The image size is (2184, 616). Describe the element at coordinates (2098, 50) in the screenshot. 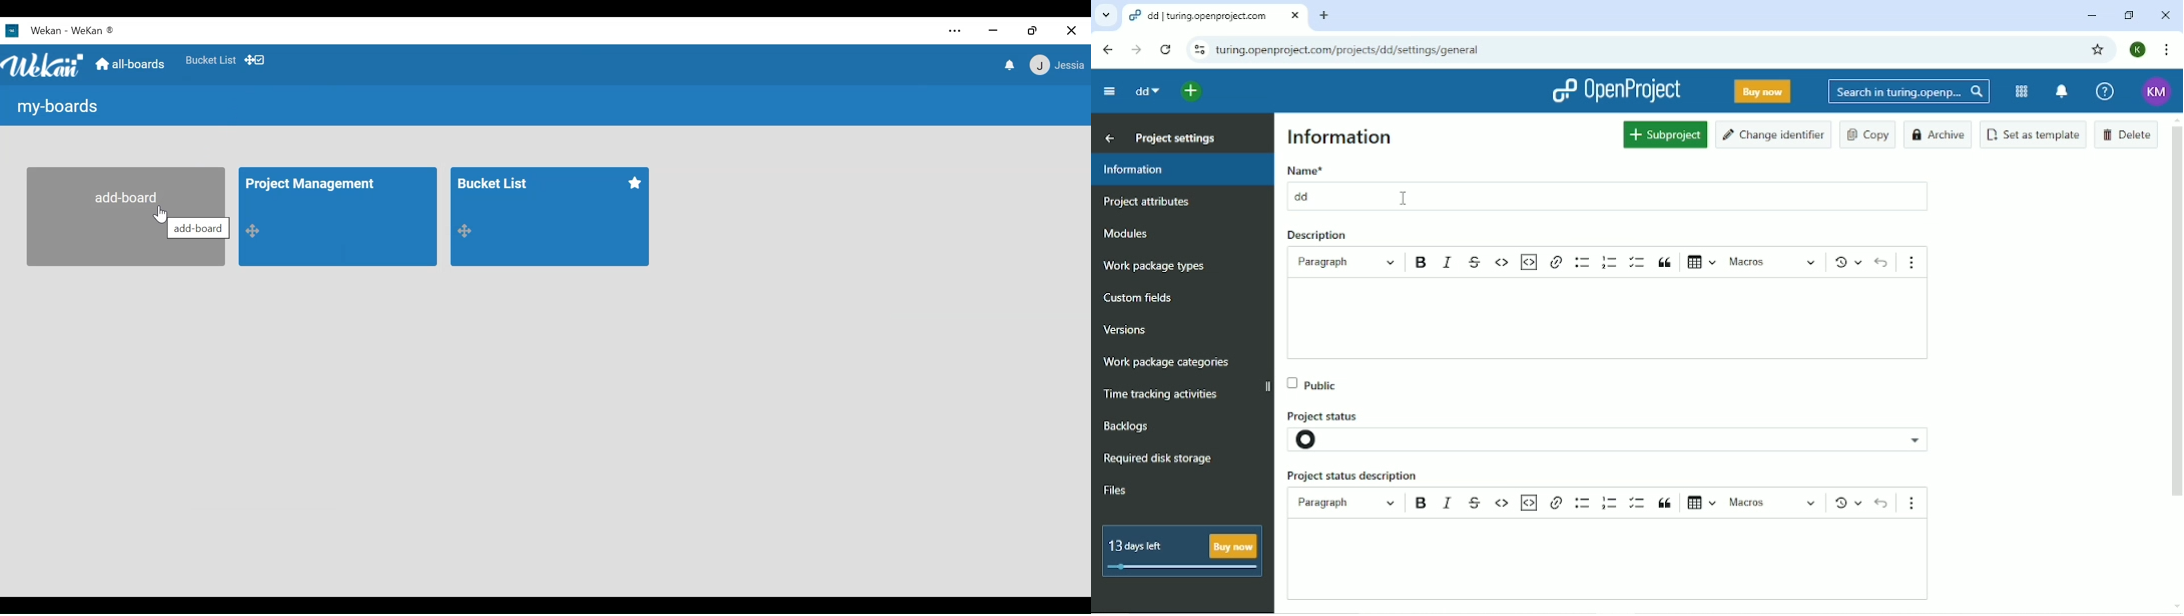

I see `Bookmark this tab` at that location.